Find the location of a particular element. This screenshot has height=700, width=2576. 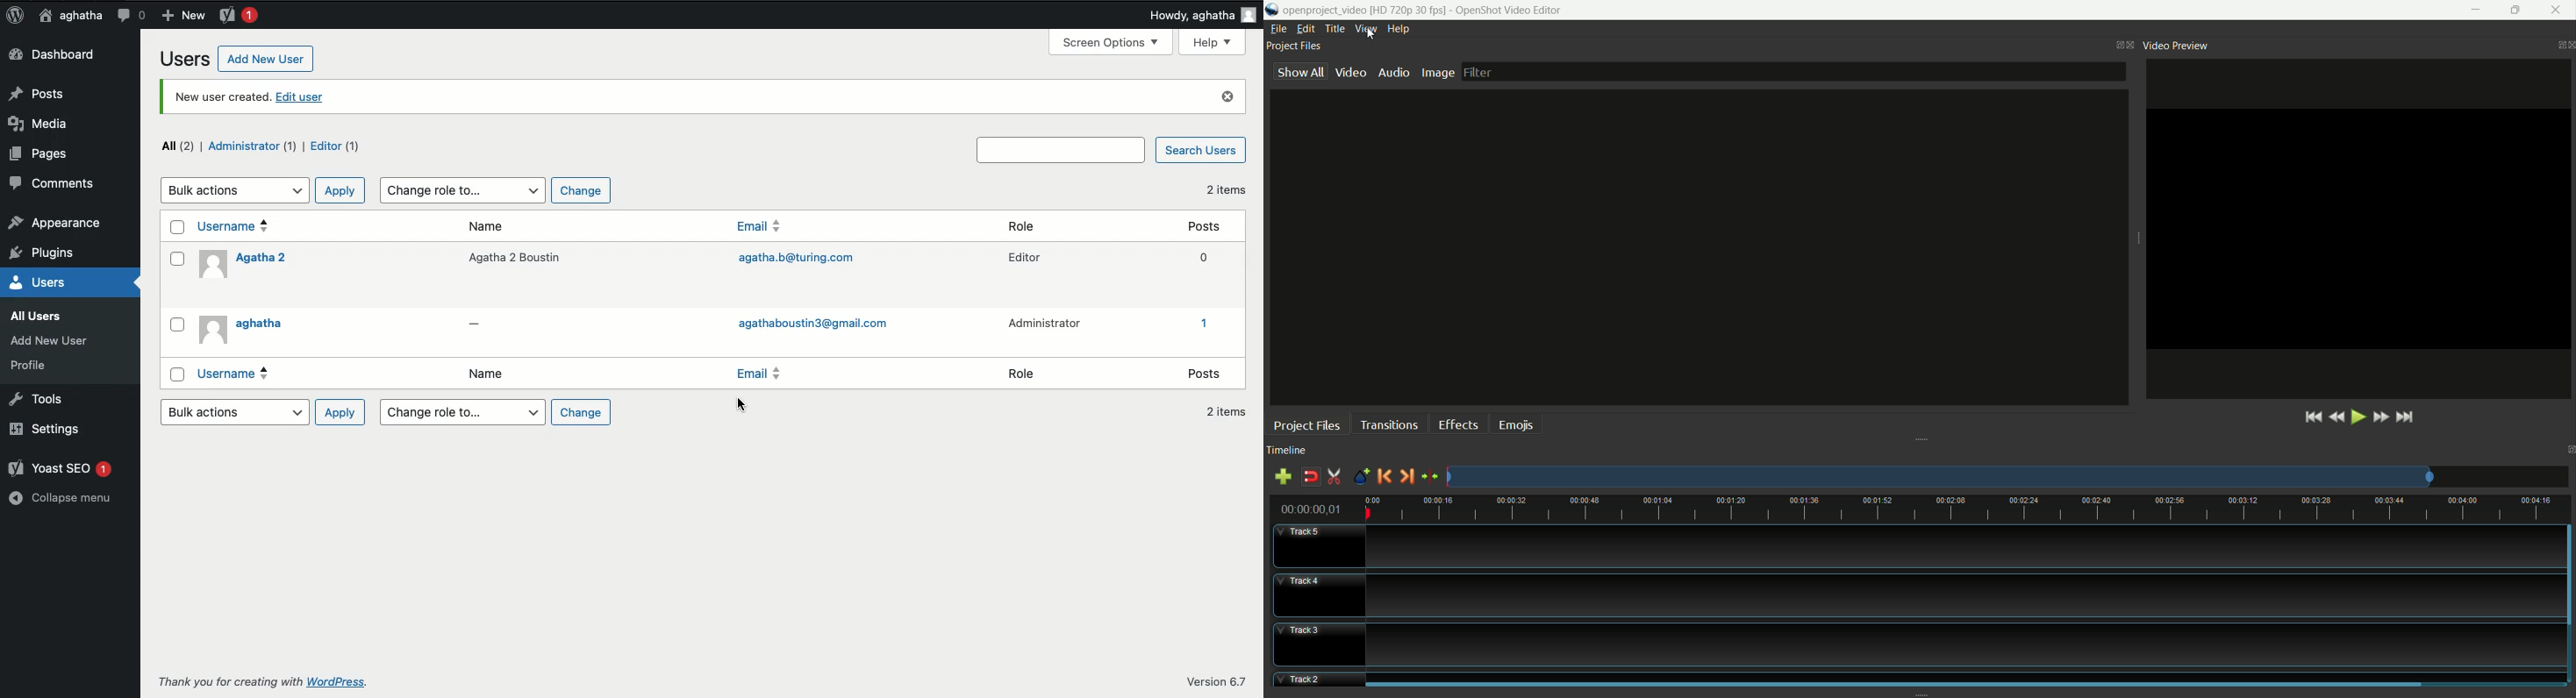

Search Users is located at coordinates (1200, 151).